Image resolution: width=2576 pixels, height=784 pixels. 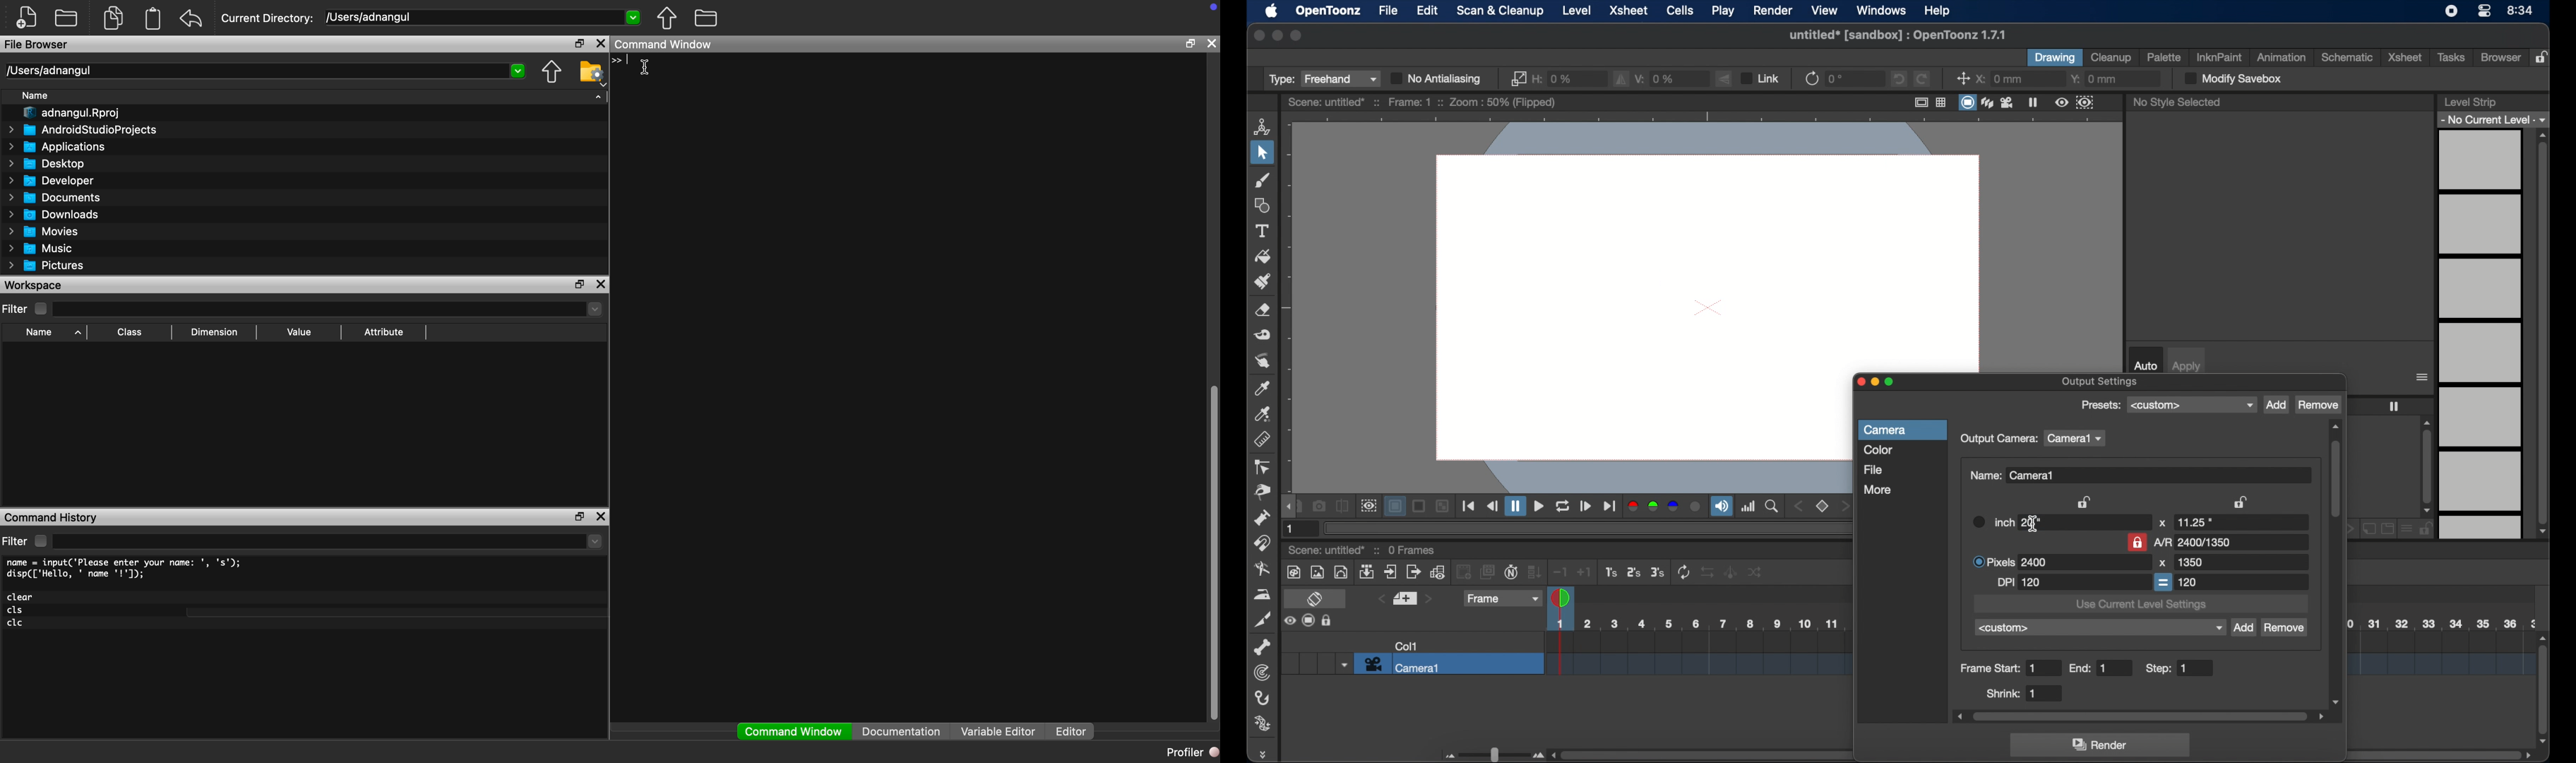 I want to click on zoom, so click(x=1772, y=507).